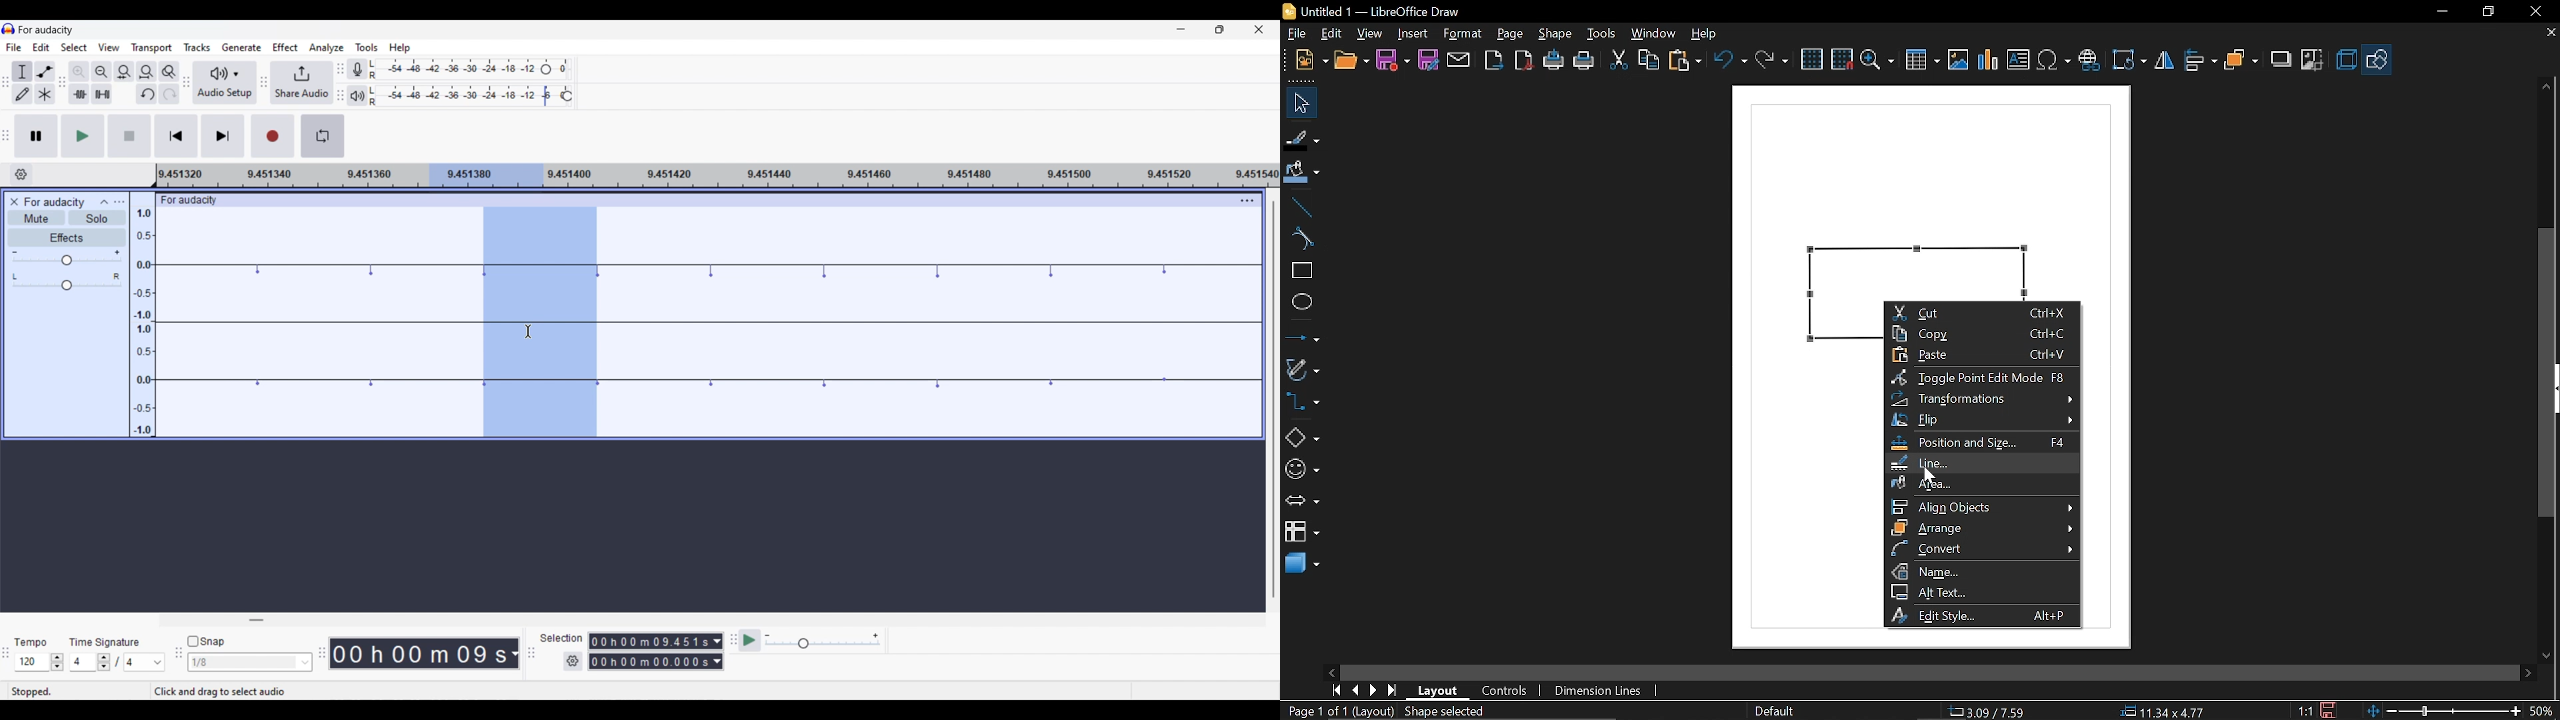 The image size is (2576, 728). What do you see at coordinates (273, 136) in the screenshot?
I see `Record/Record new track` at bounding box center [273, 136].